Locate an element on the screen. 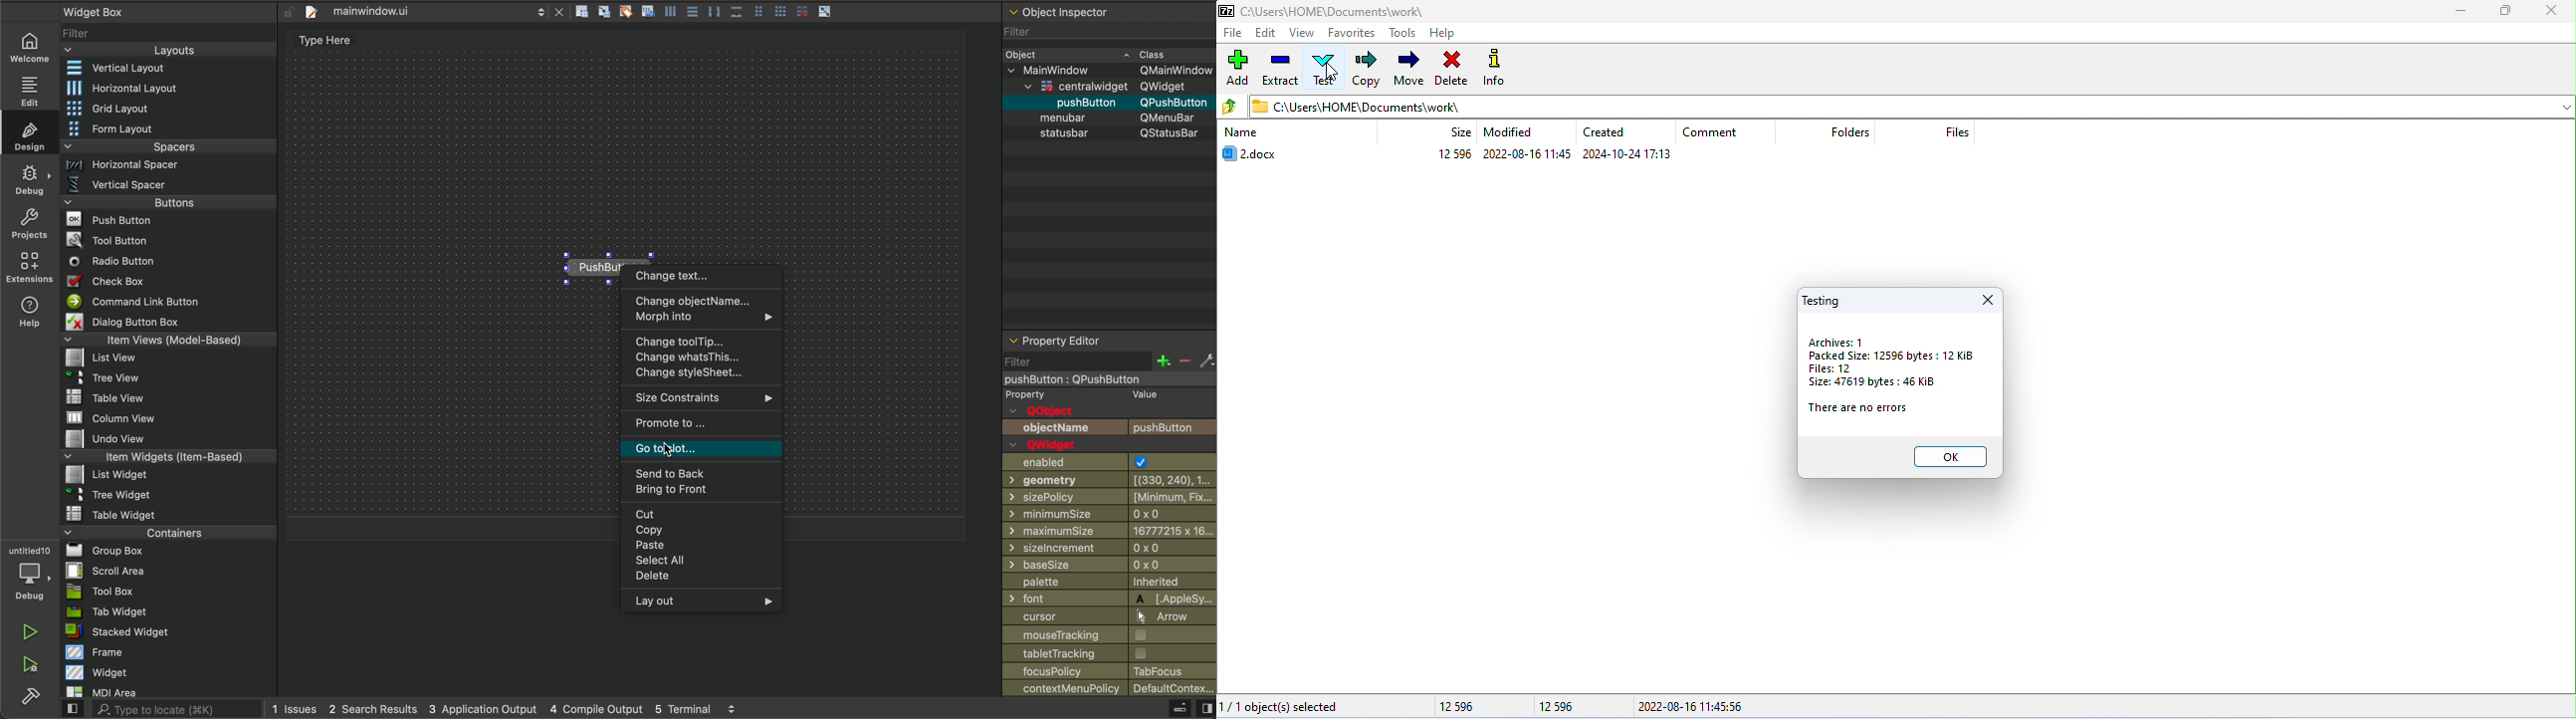  mdi area is located at coordinates (166, 691).